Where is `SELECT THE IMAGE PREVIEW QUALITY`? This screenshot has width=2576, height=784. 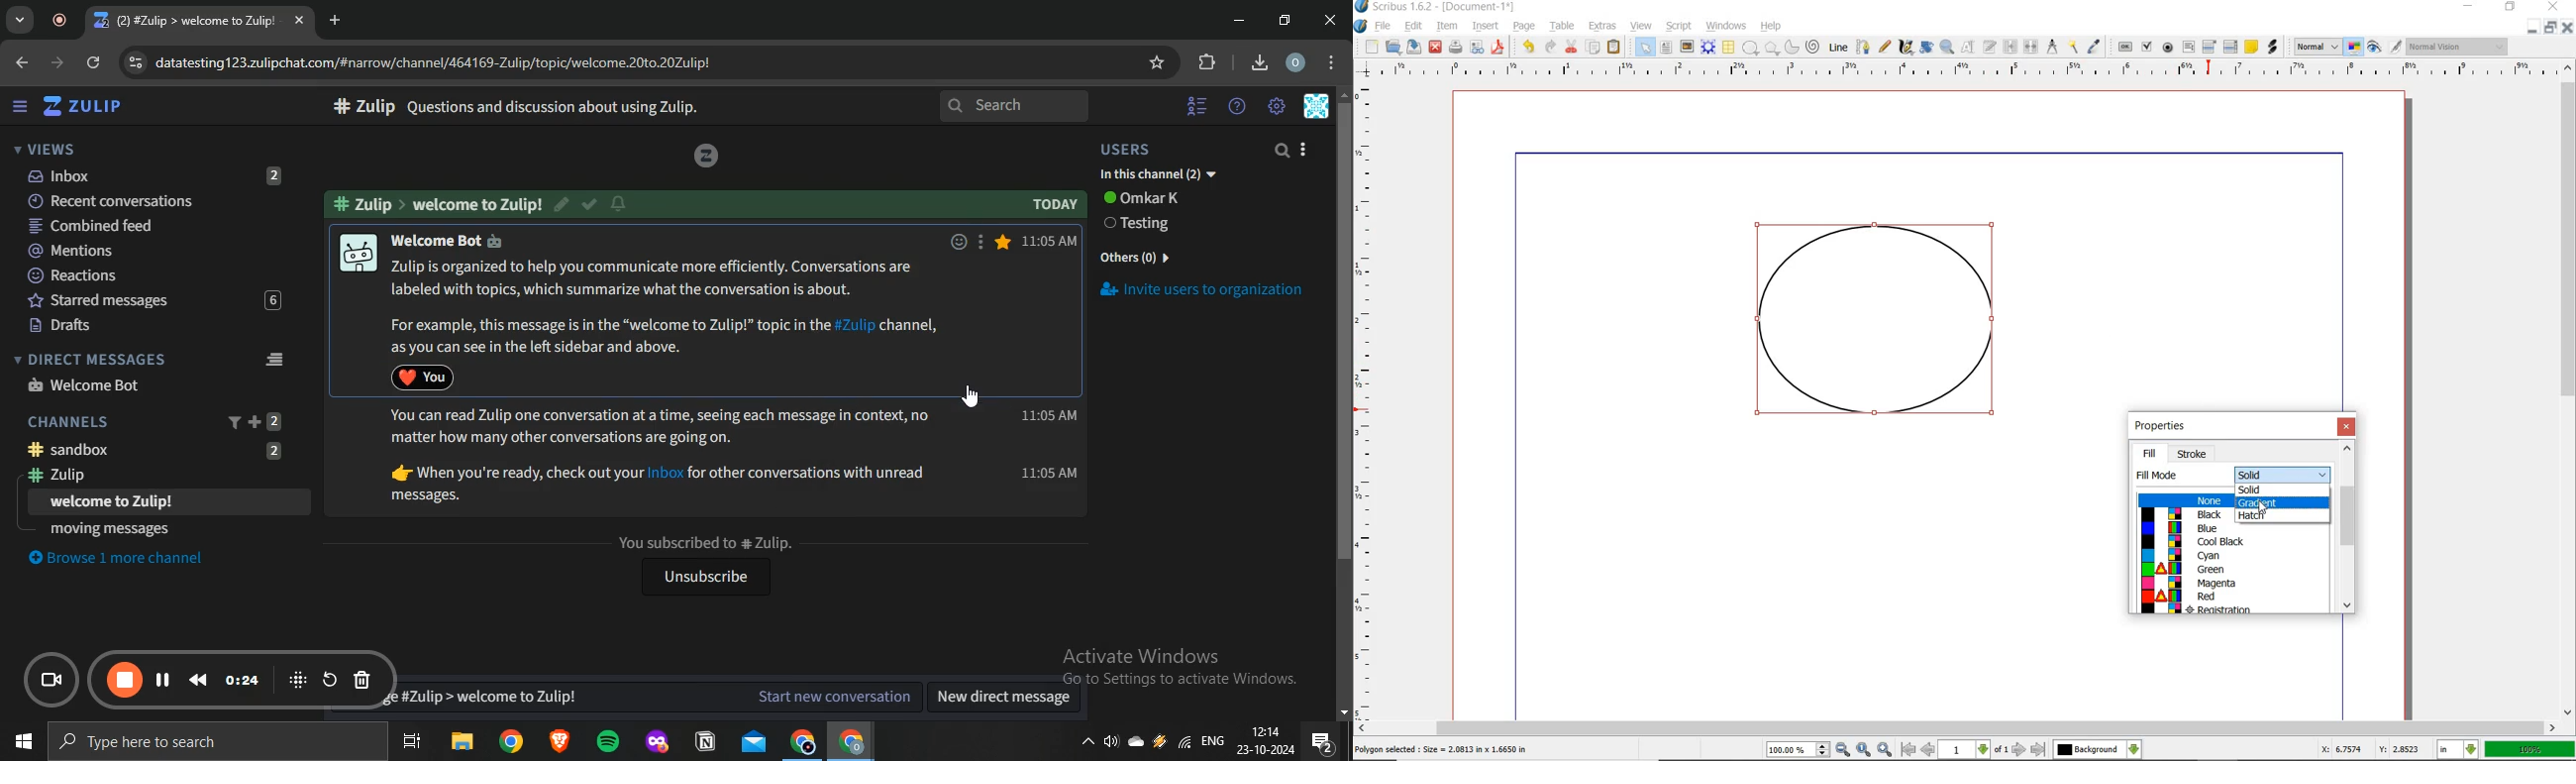 SELECT THE IMAGE PREVIEW QUALITY is located at coordinates (2318, 47).